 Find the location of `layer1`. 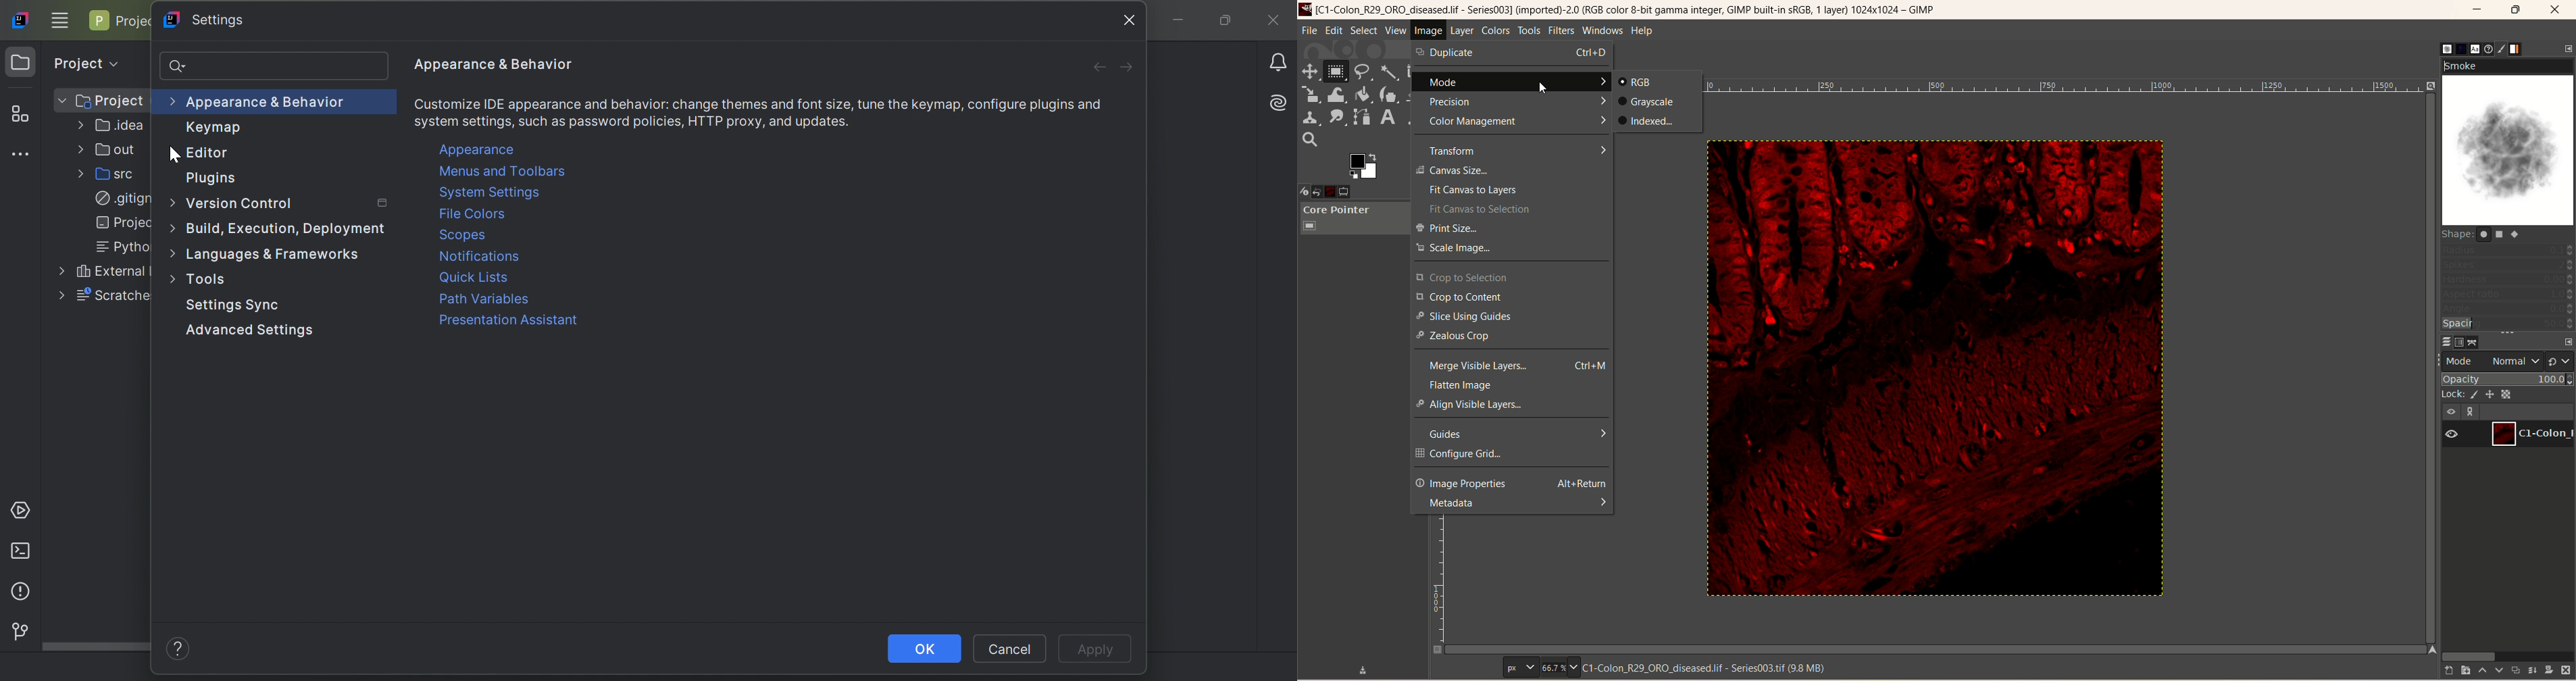

layer1 is located at coordinates (2534, 434).